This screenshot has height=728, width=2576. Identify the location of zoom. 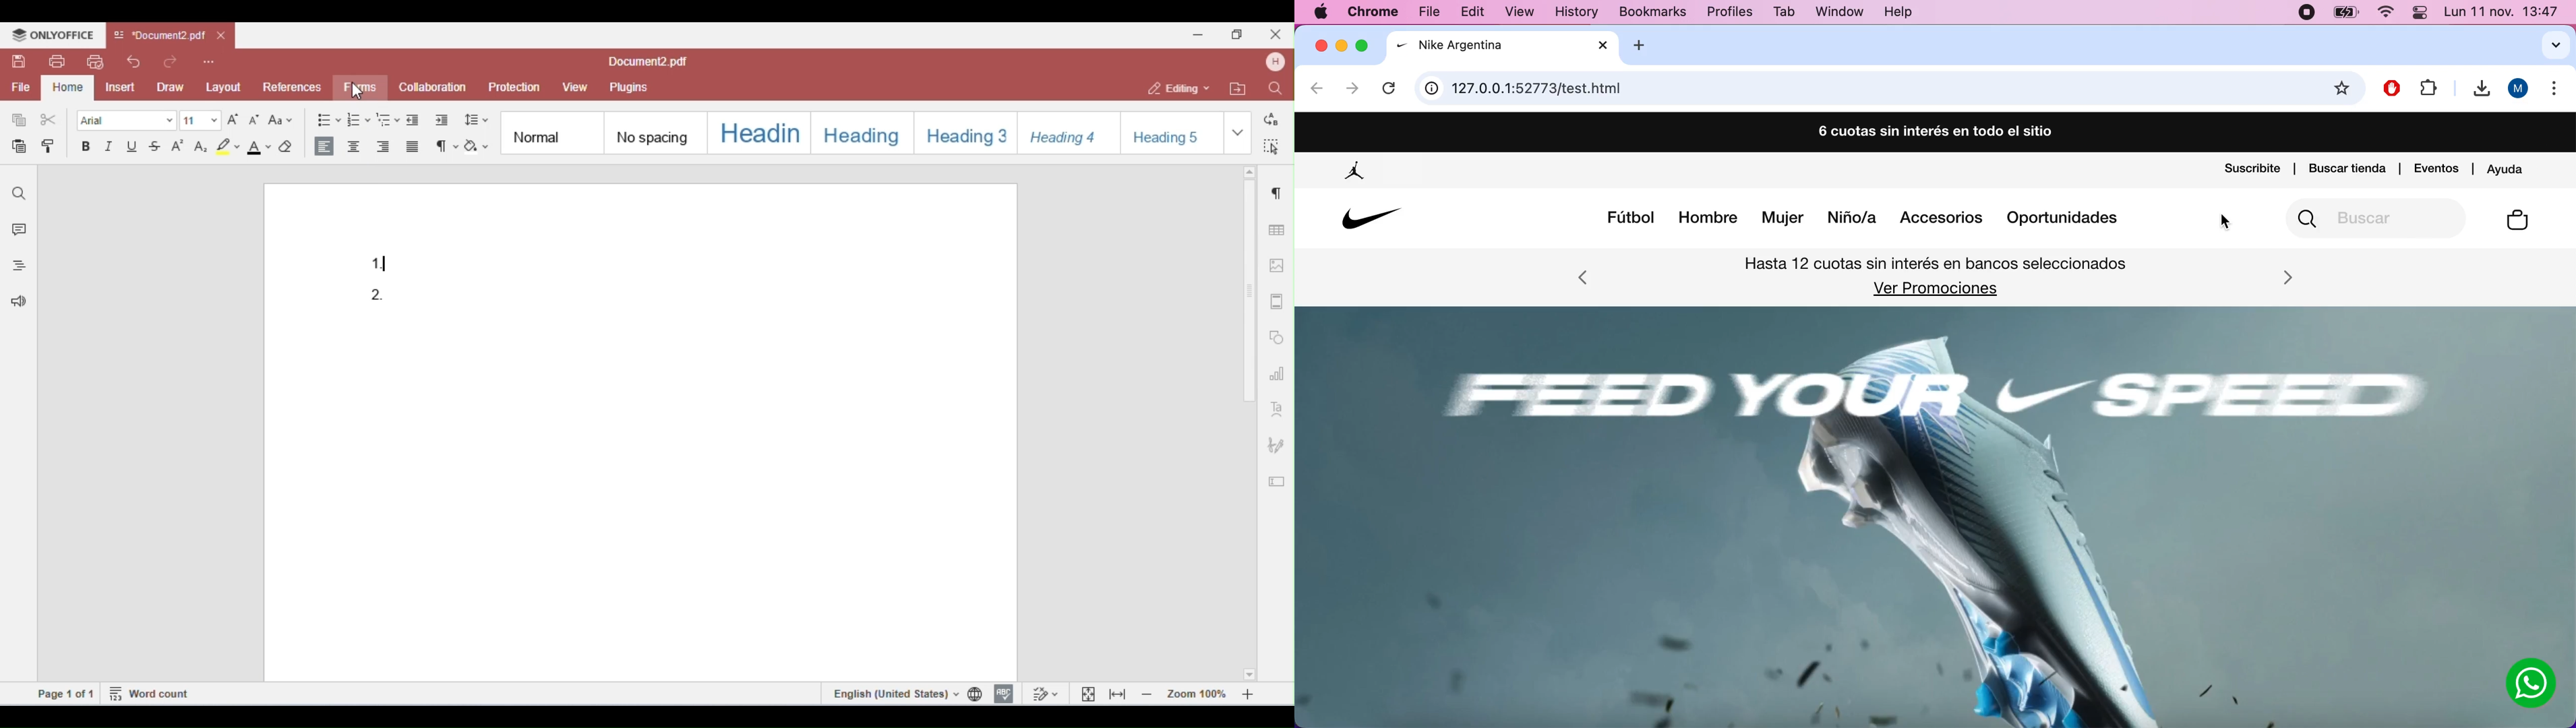
(1201, 693).